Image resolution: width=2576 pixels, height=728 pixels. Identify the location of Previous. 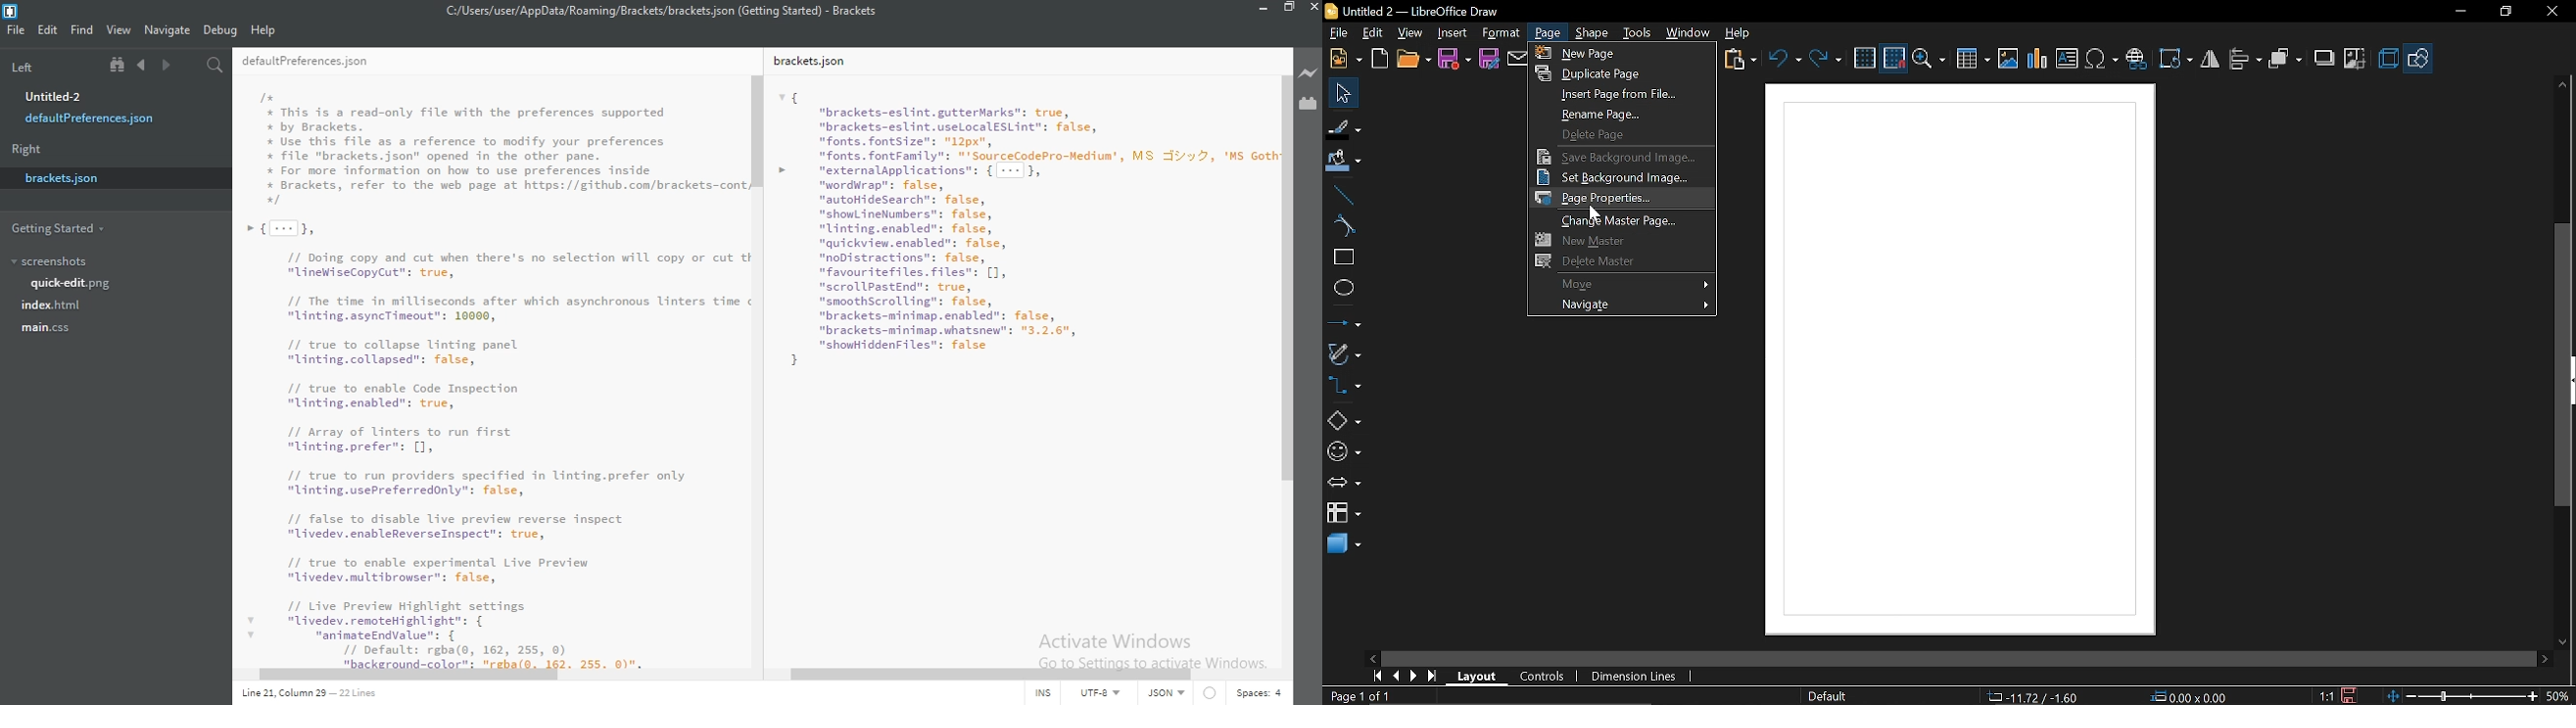
(1398, 677).